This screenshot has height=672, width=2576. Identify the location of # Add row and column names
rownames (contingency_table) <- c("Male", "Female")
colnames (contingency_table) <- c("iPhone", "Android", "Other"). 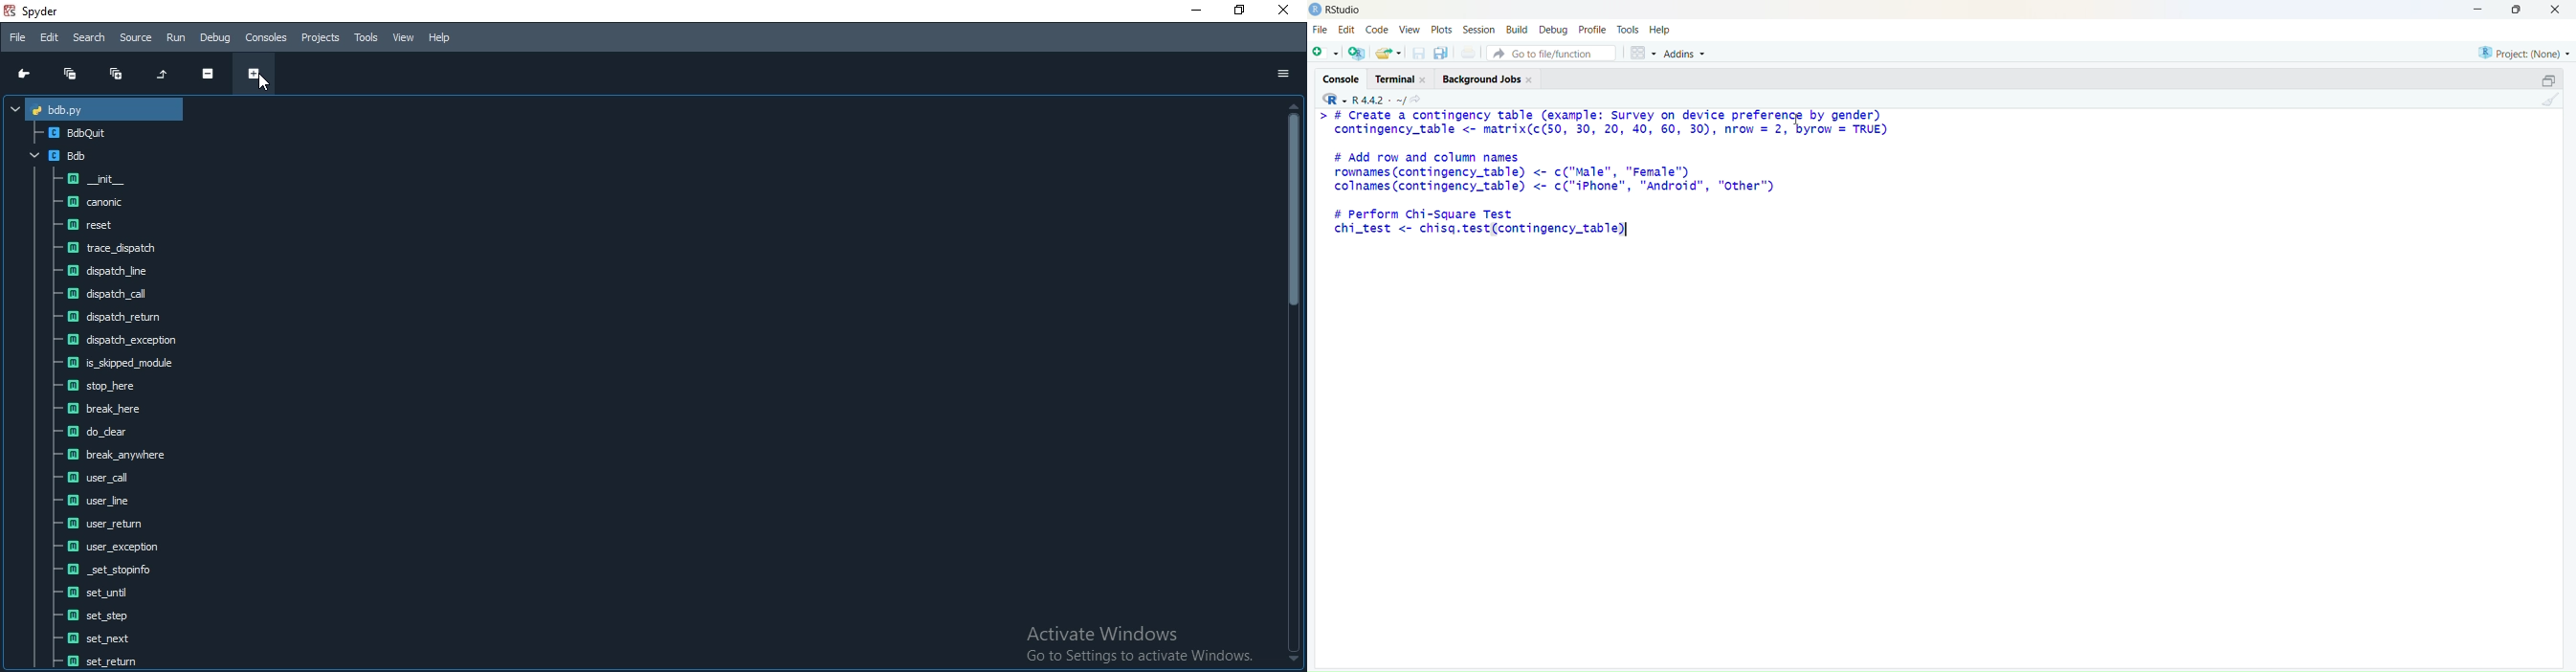
(1554, 173).